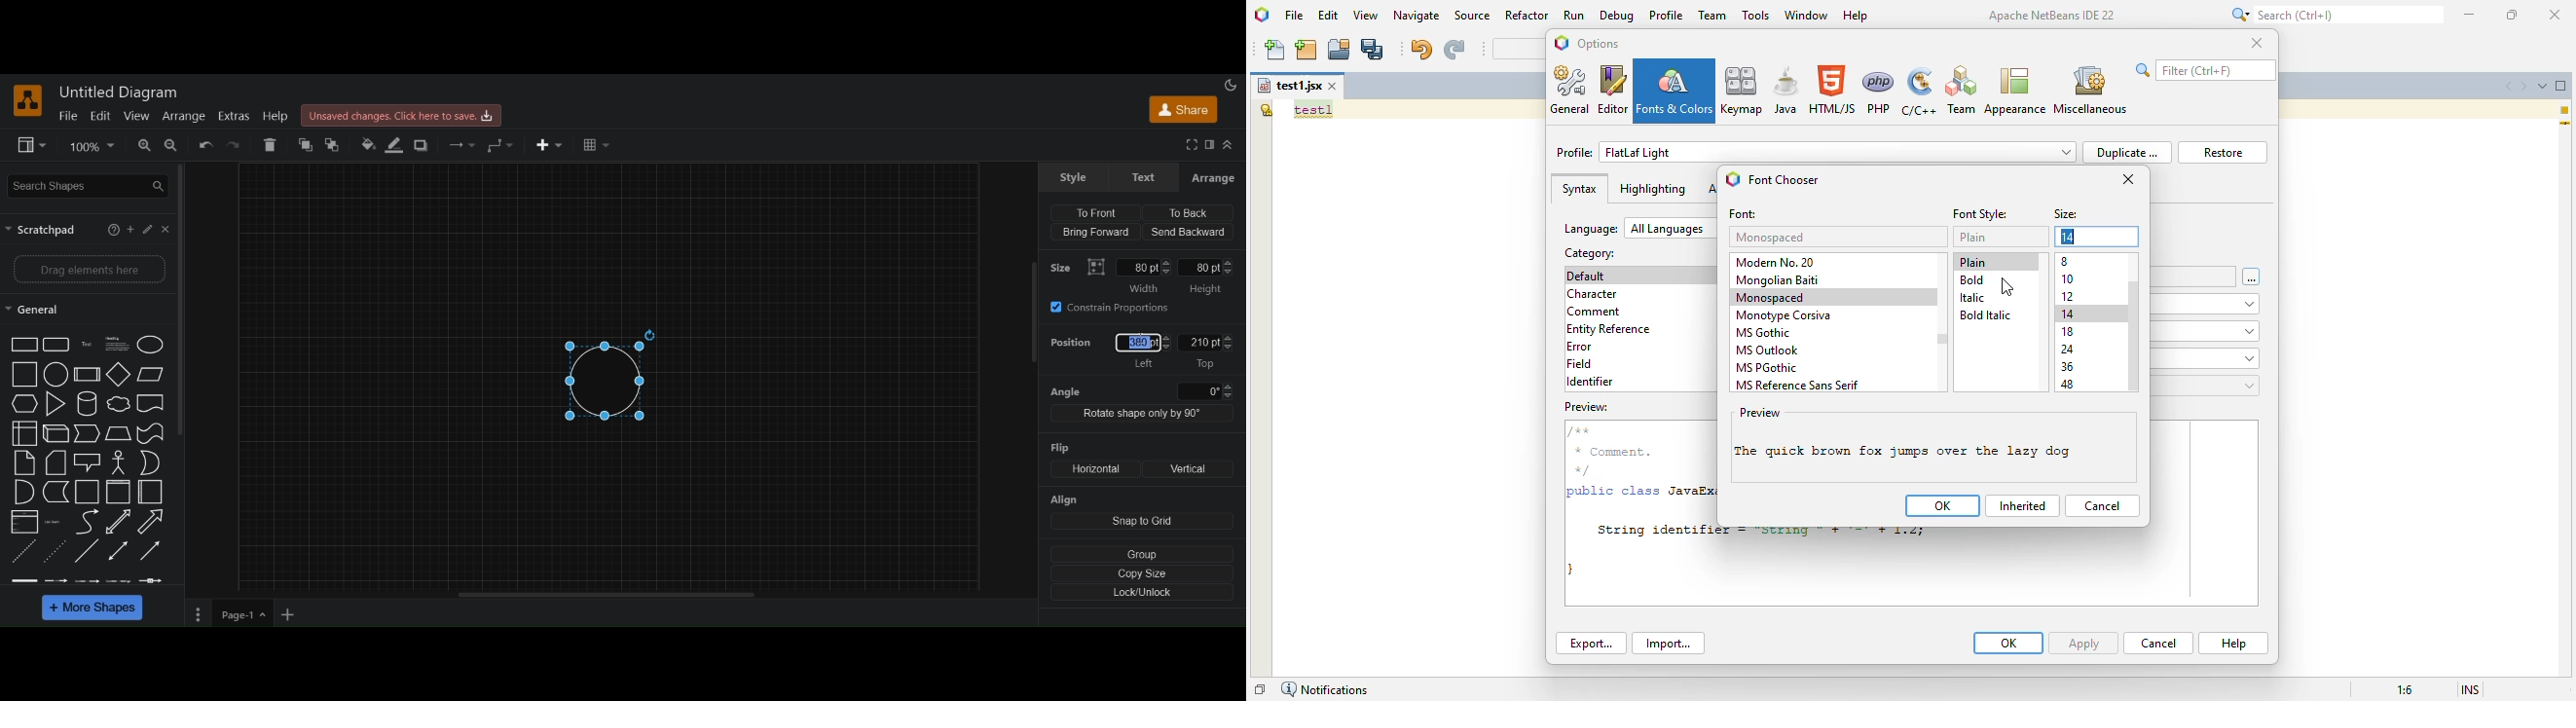 The width and height of the screenshot is (2576, 728). Describe the element at coordinates (234, 117) in the screenshot. I see `extras` at that location.